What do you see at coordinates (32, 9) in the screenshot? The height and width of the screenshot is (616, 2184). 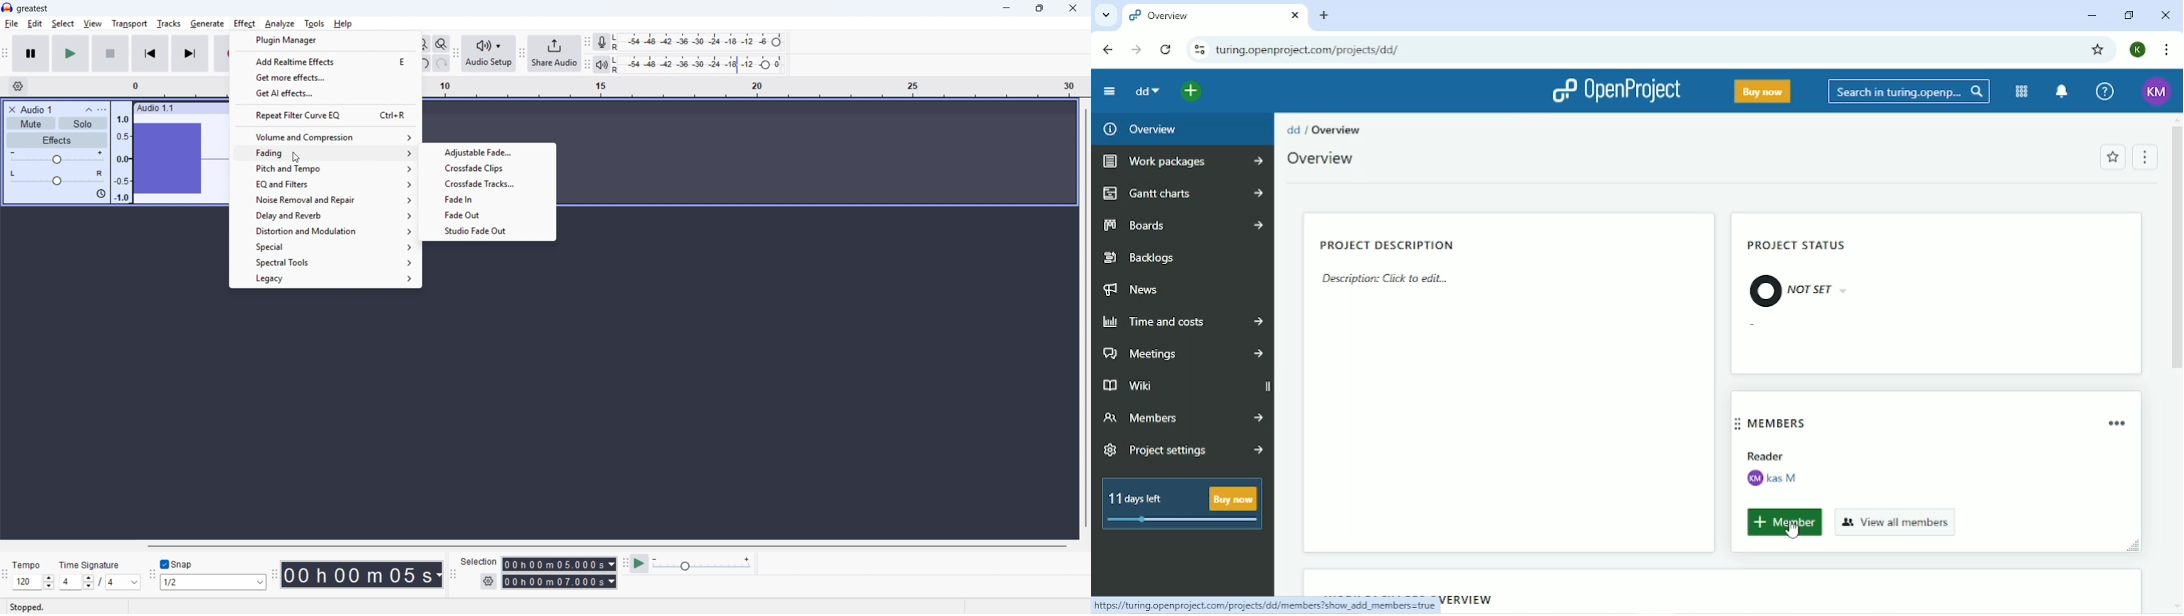 I see `Greatest ` at bounding box center [32, 9].